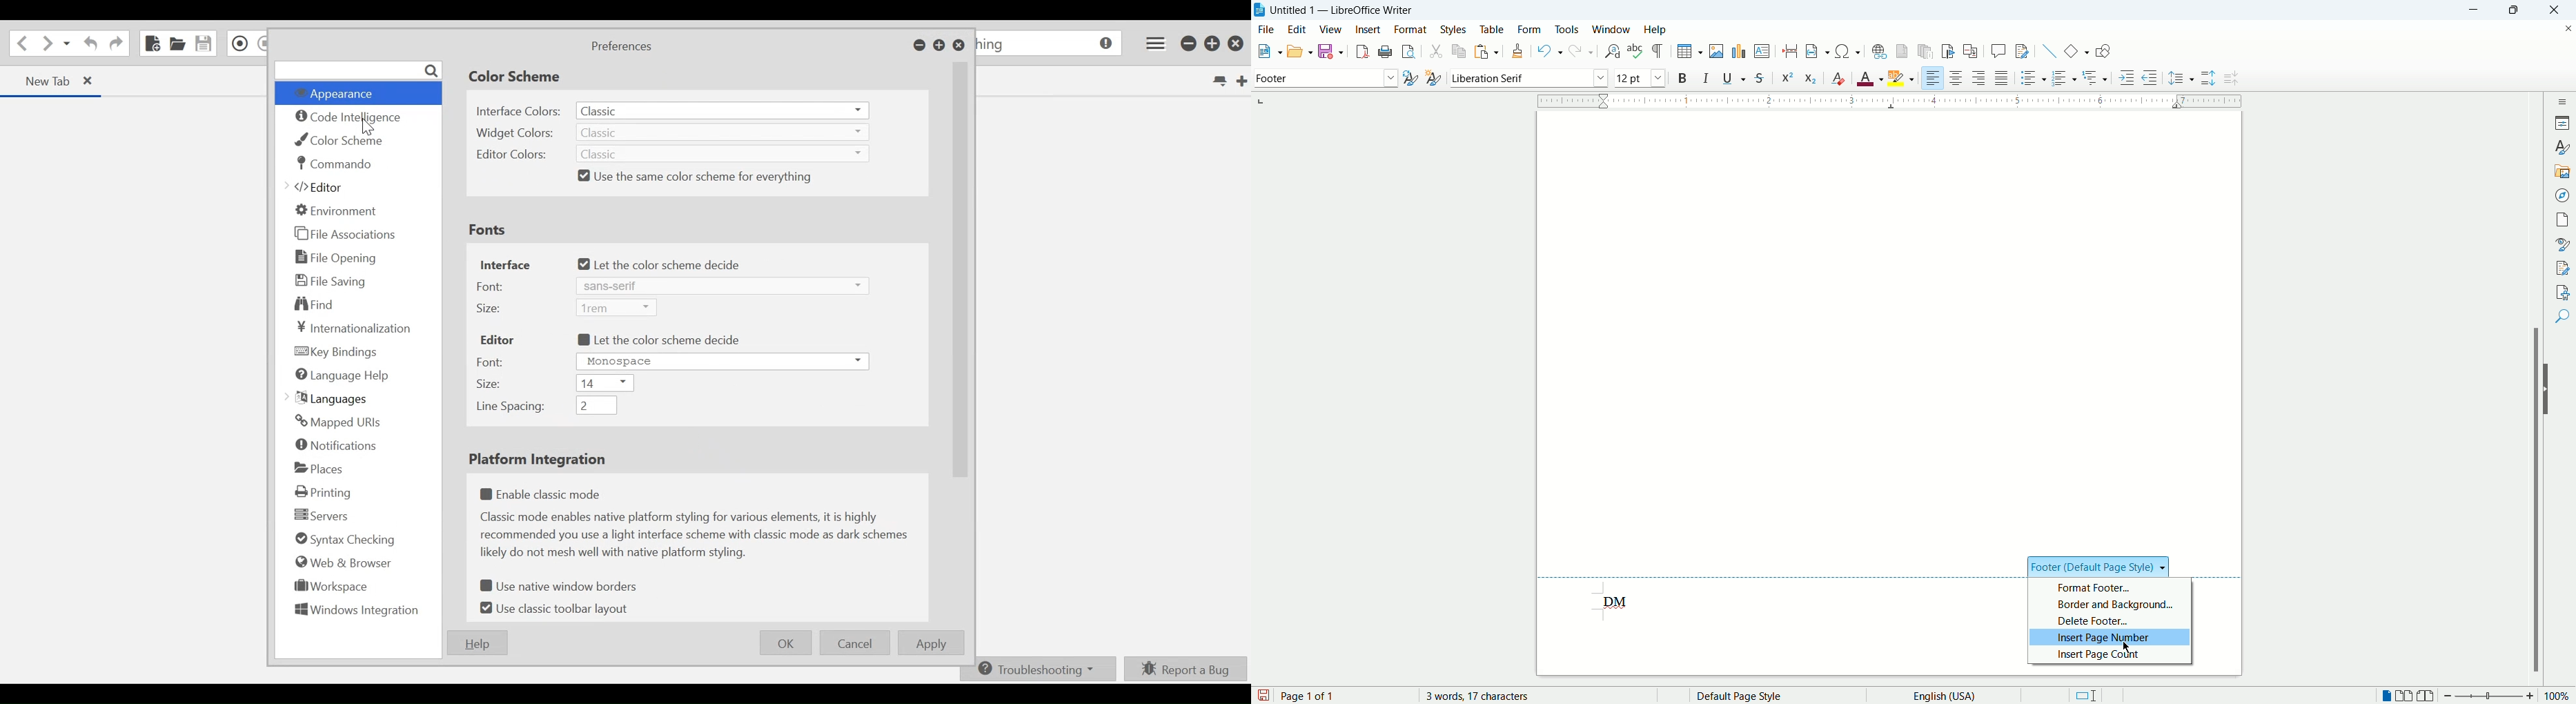 Image resolution: width=2576 pixels, height=728 pixels. Describe the element at coordinates (1786, 77) in the screenshot. I see `superscript` at that location.